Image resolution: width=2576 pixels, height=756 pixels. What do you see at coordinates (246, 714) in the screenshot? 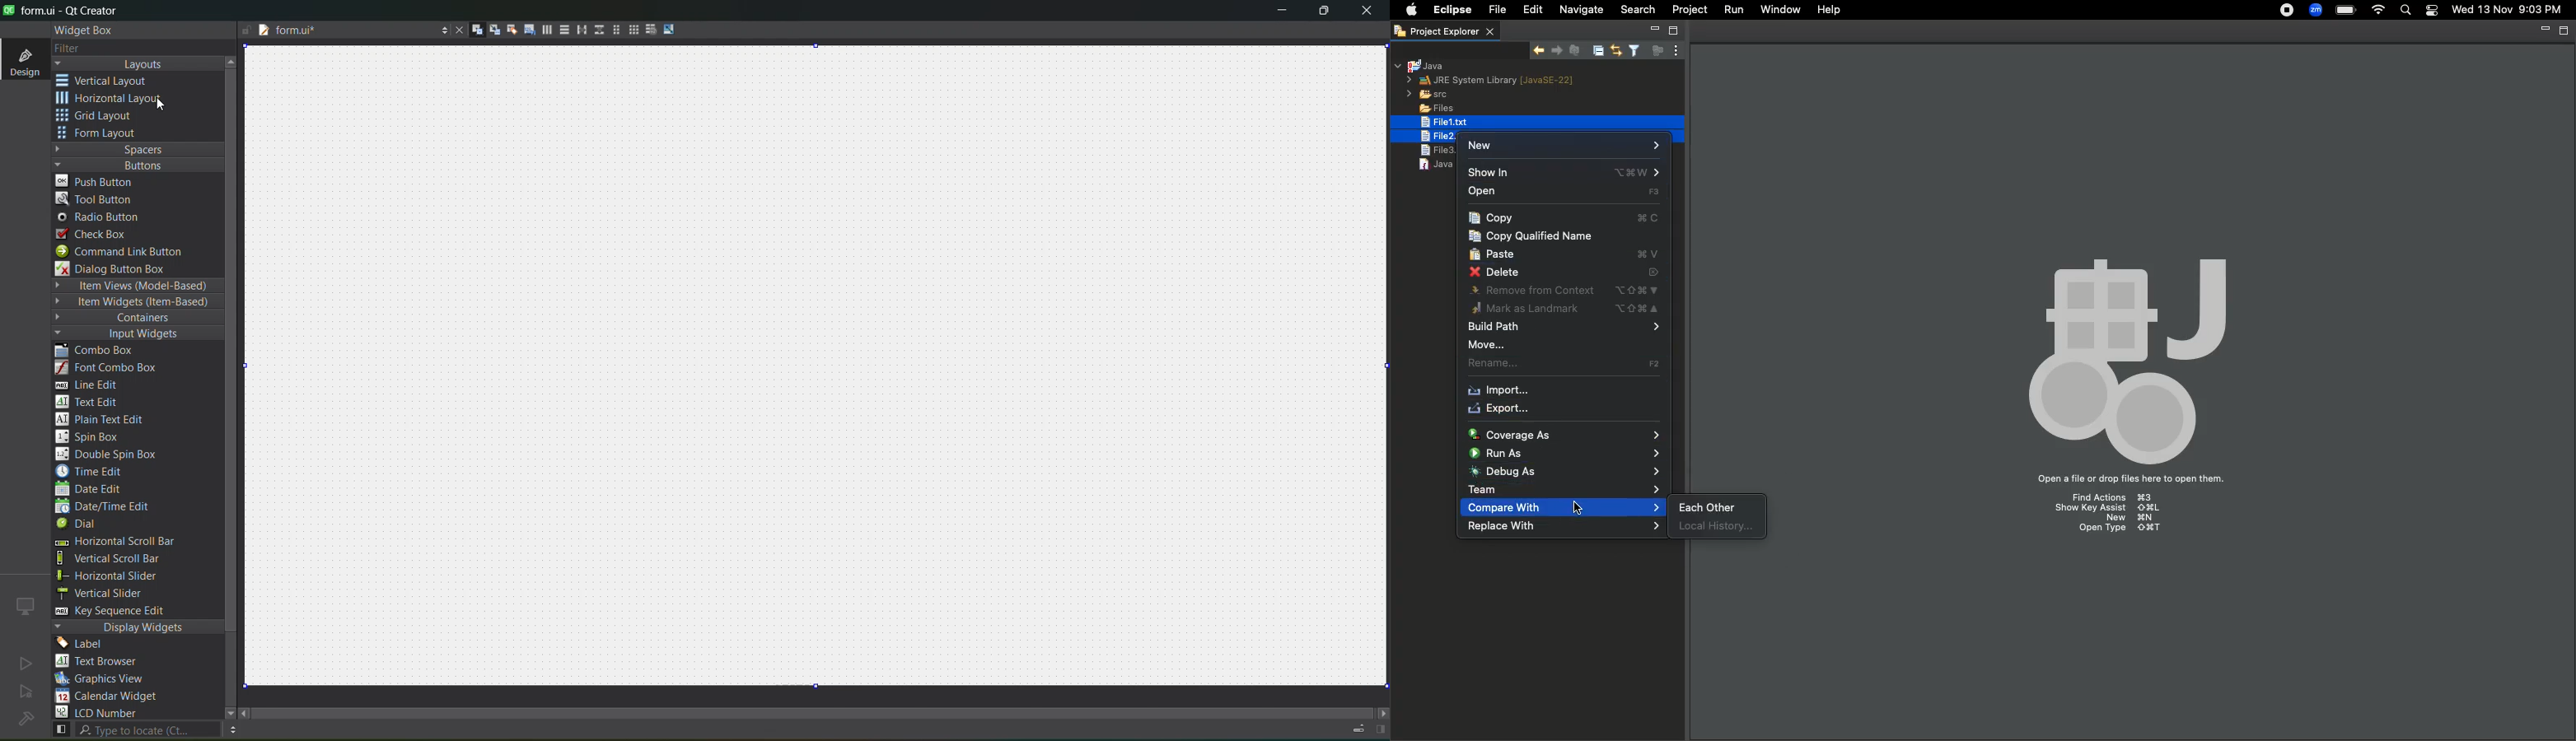
I see `move left` at bounding box center [246, 714].